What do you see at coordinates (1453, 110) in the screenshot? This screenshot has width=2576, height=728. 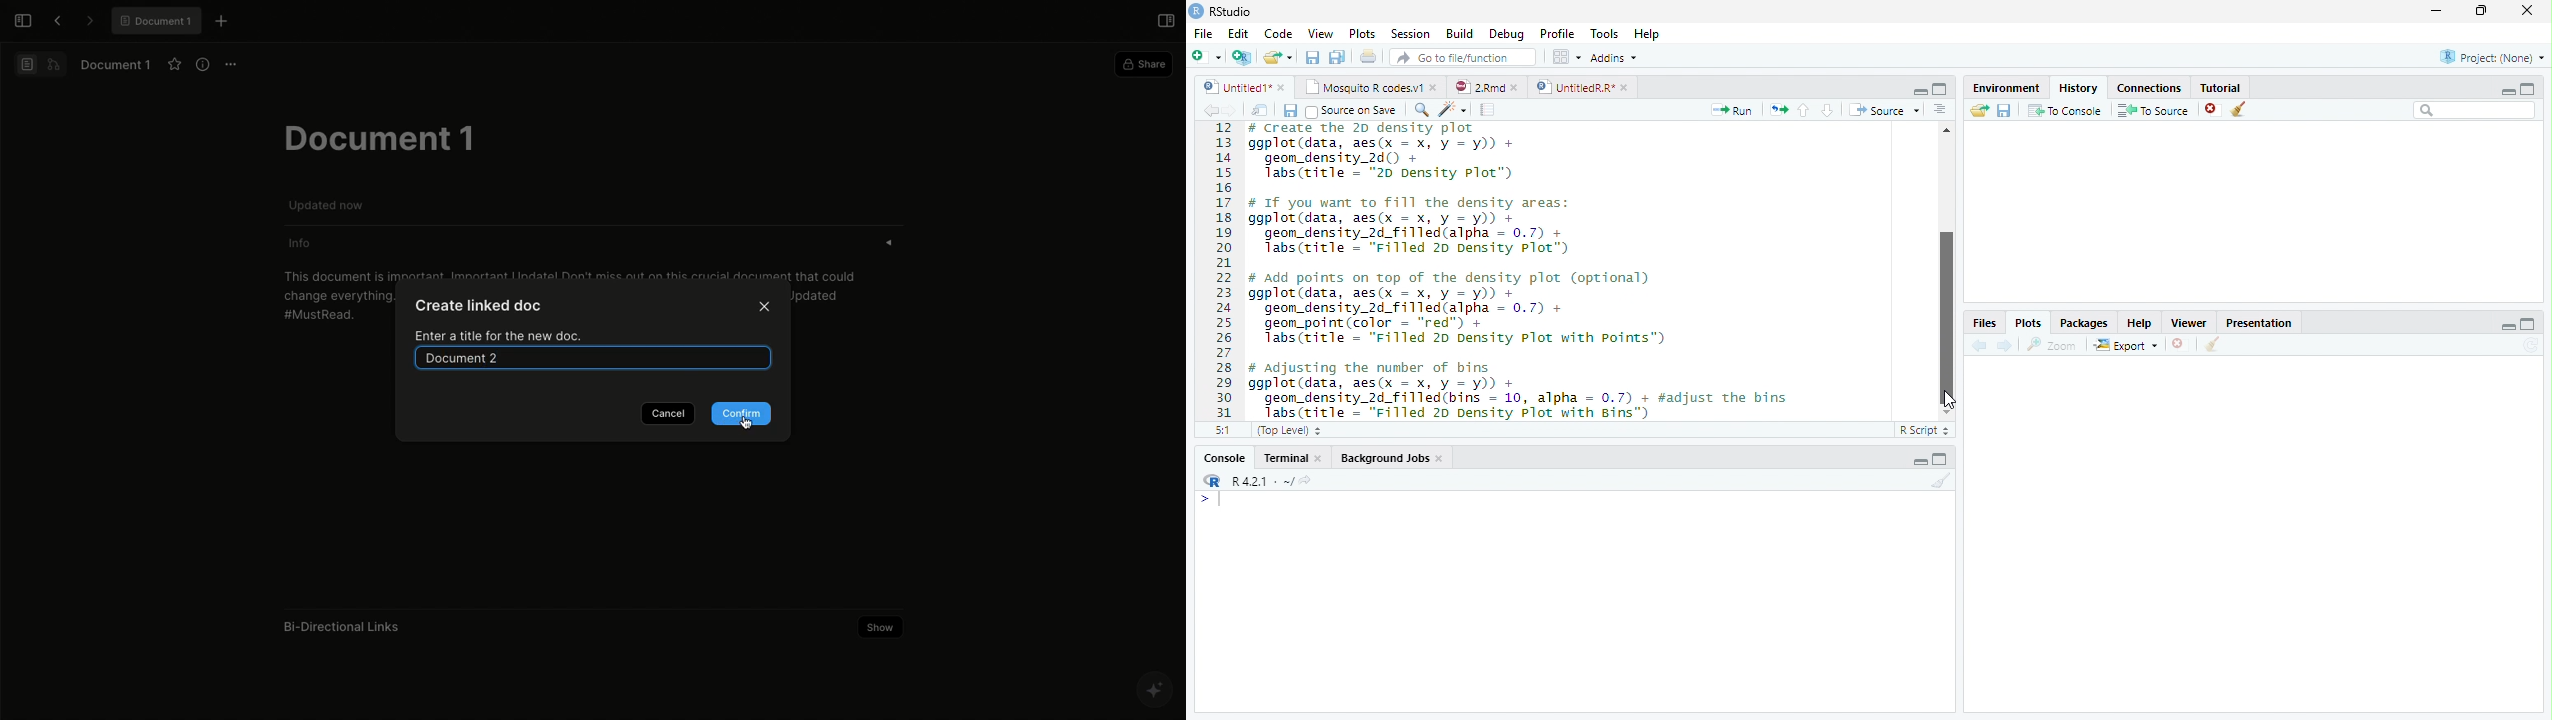 I see `code tool` at bounding box center [1453, 110].